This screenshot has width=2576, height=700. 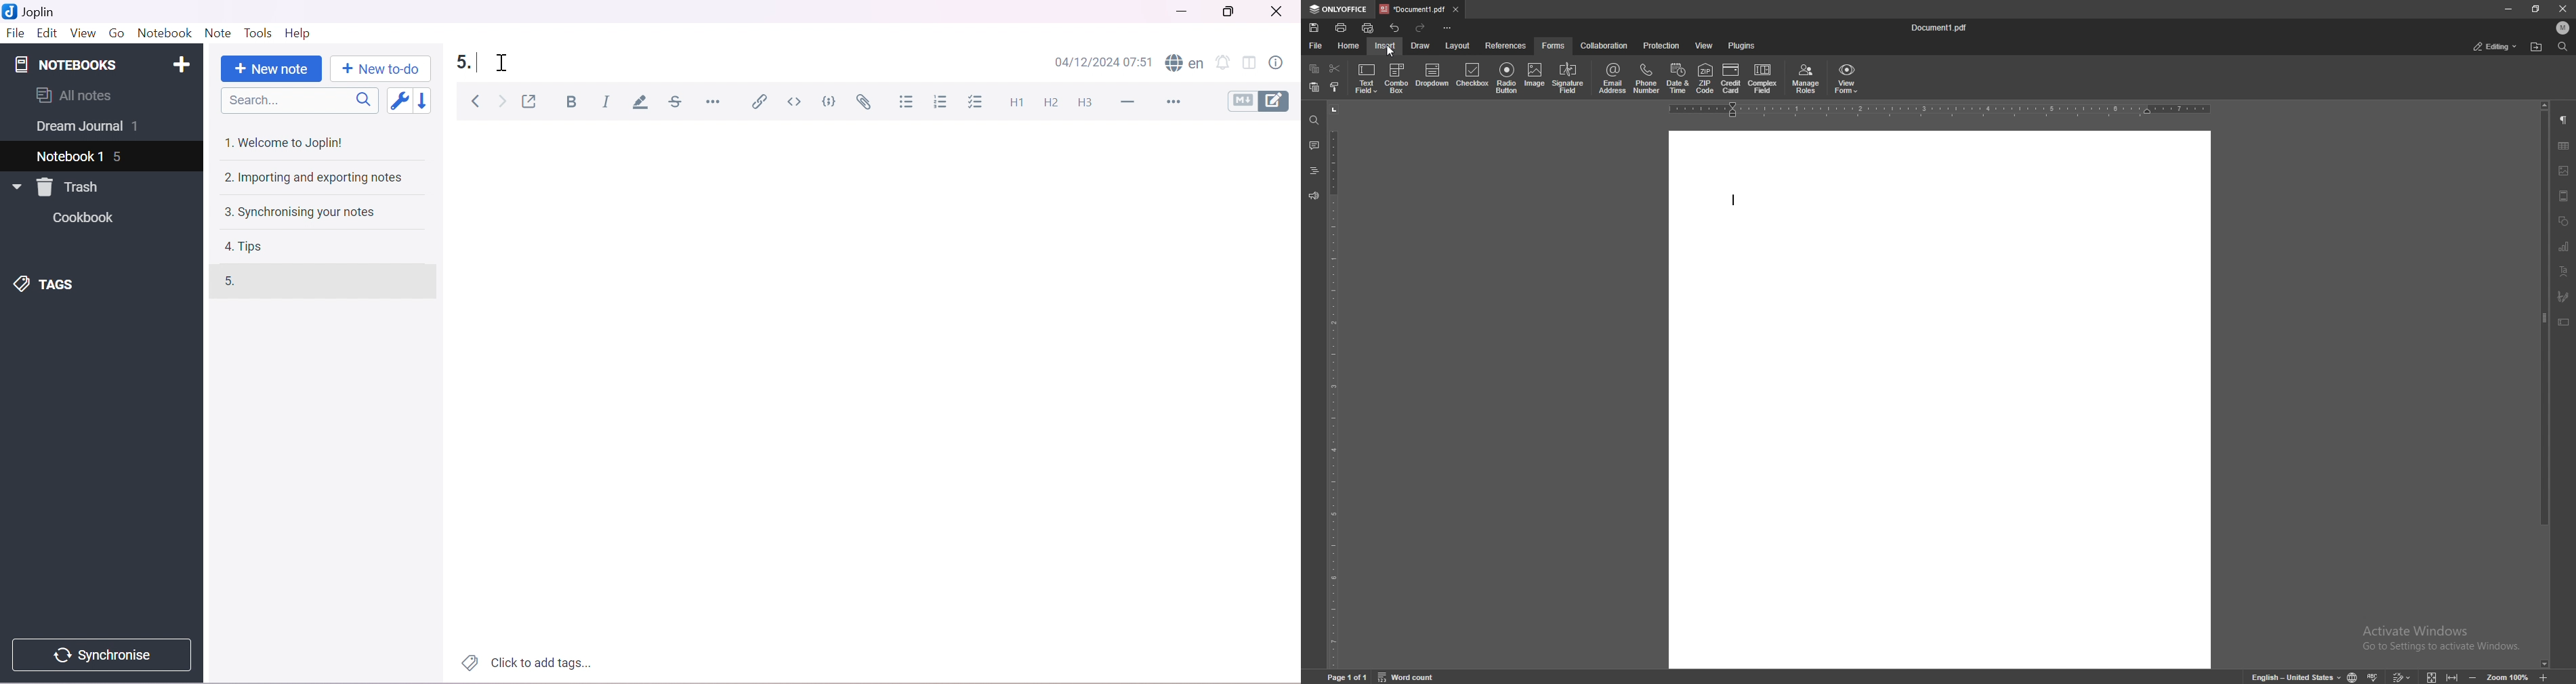 What do you see at coordinates (1225, 63) in the screenshot?
I see `Set alarm` at bounding box center [1225, 63].